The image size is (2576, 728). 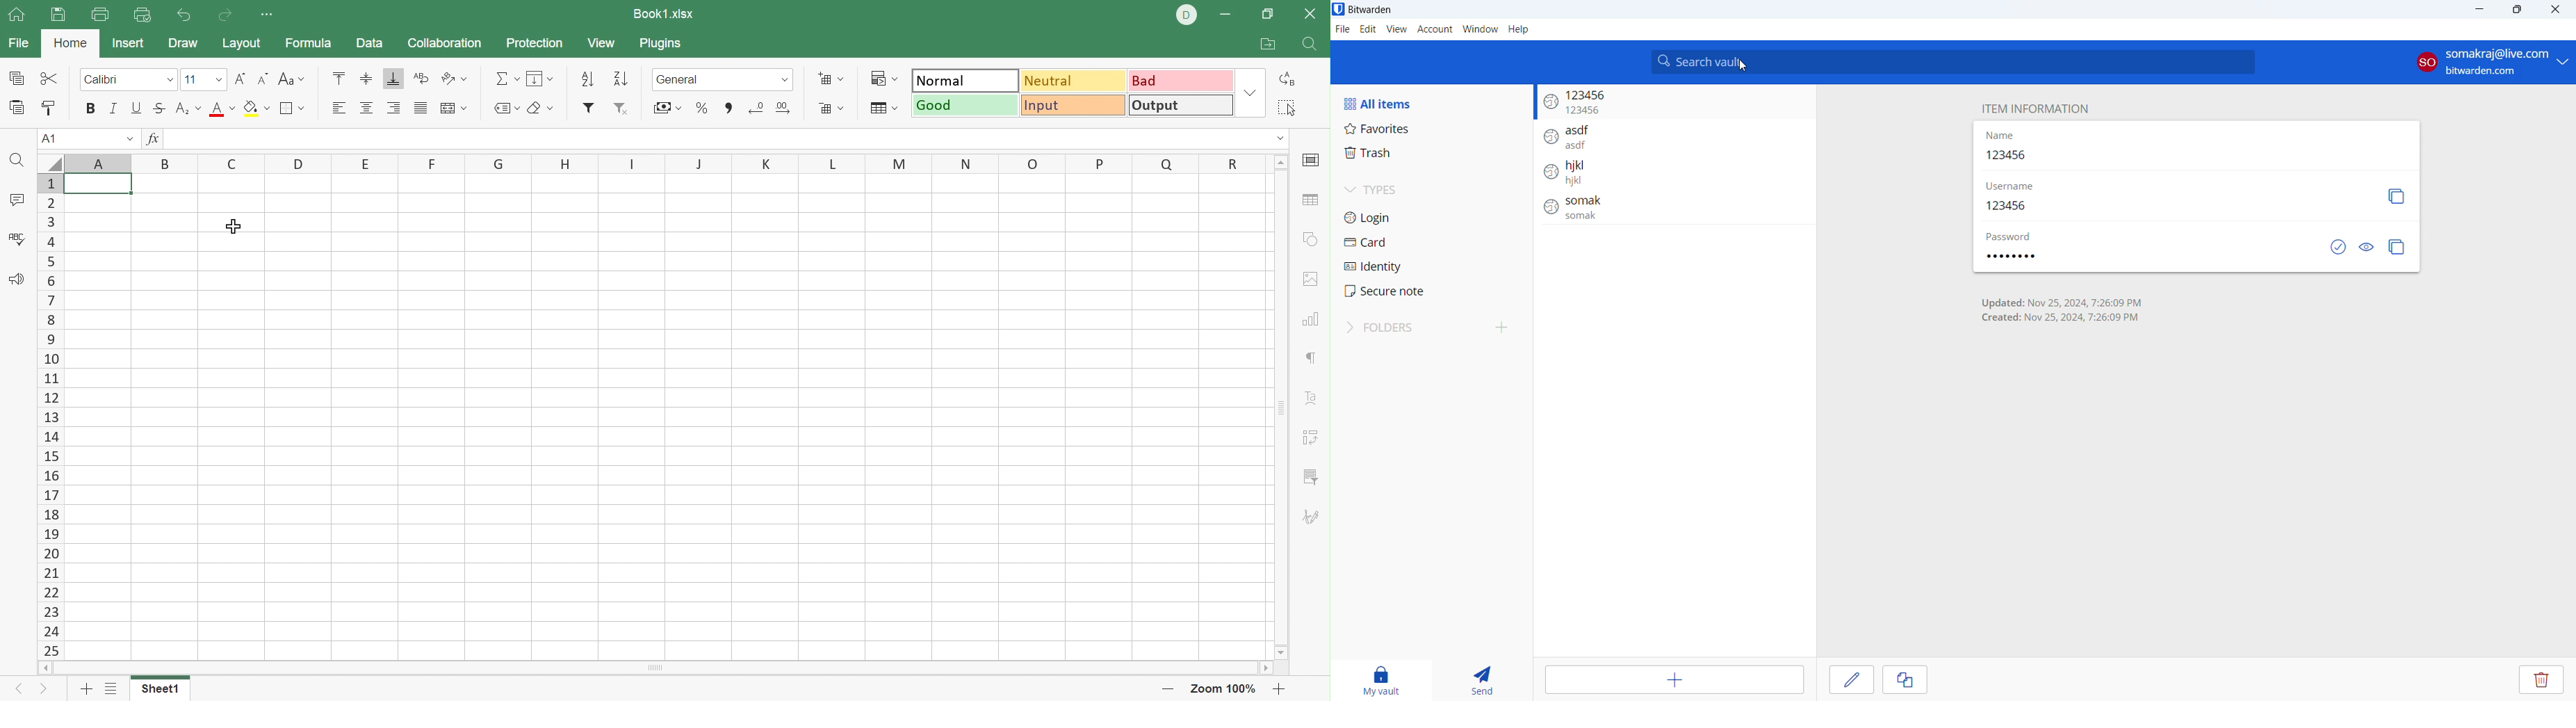 What do you see at coordinates (2021, 255) in the screenshot?
I see `password` at bounding box center [2021, 255].